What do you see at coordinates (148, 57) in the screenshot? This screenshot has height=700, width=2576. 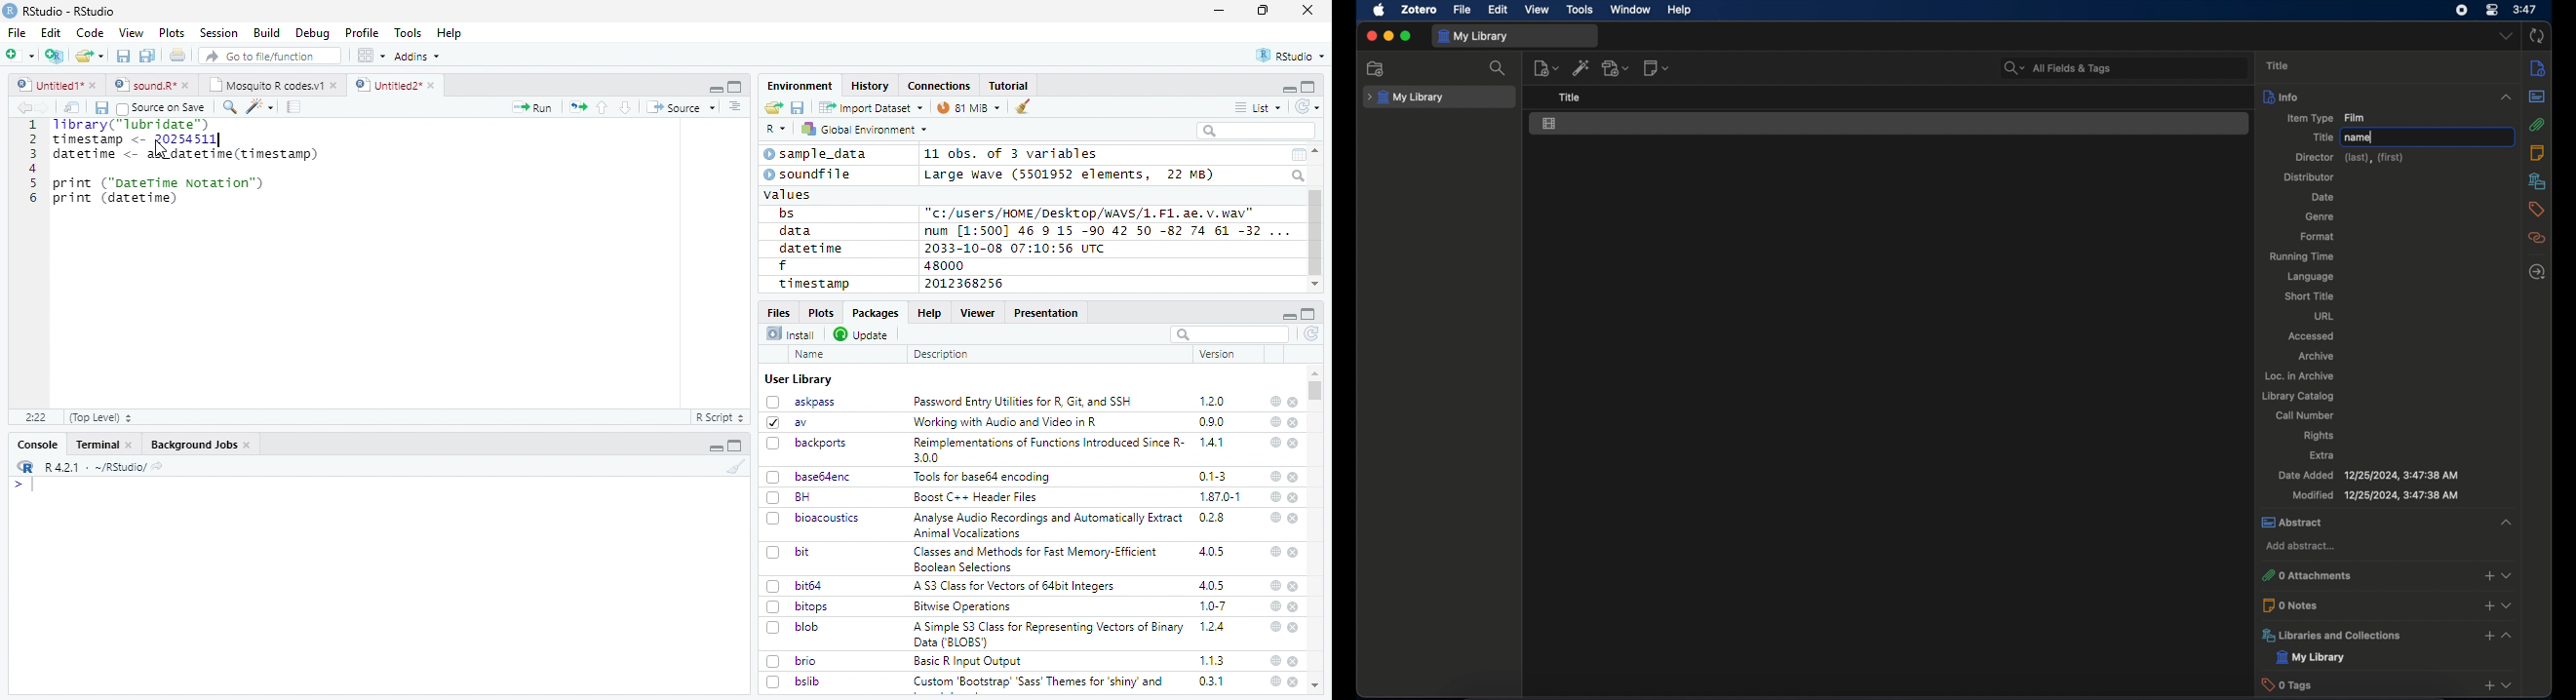 I see `Save all the open documents` at bounding box center [148, 57].